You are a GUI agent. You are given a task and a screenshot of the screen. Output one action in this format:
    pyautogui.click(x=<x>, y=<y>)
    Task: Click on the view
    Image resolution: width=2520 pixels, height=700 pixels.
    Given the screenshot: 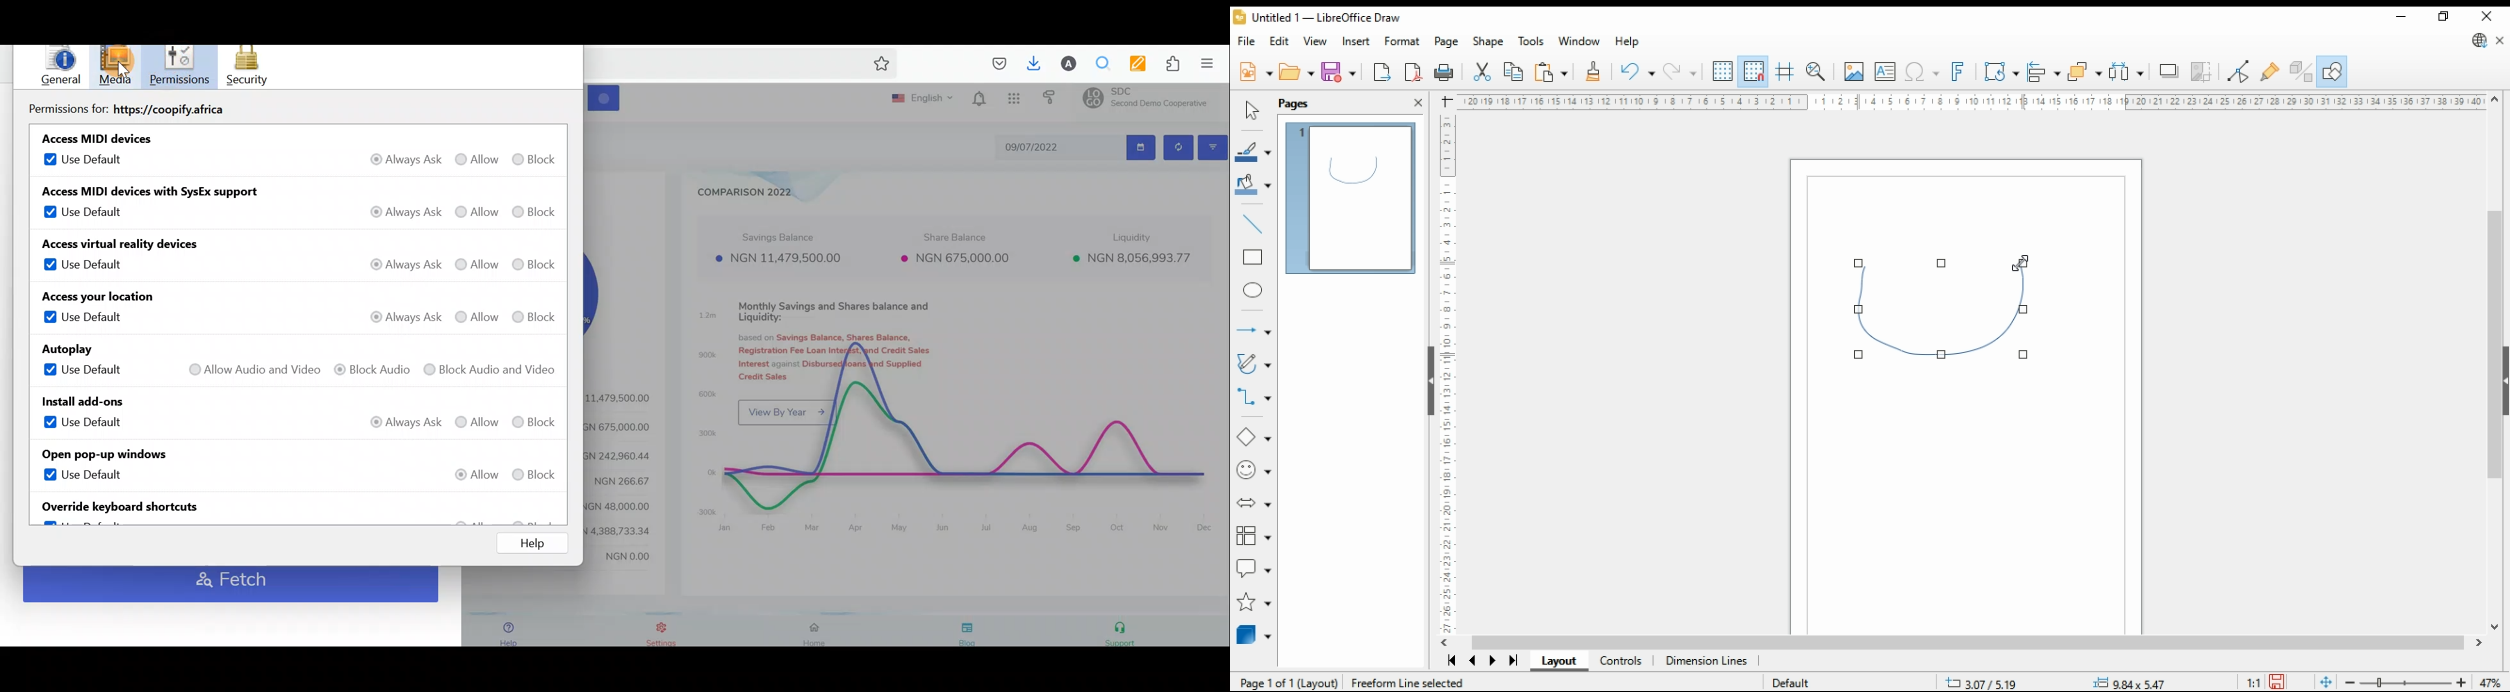 What is the action you would take?
    pyautogui.click(x=1314, y=40)
    